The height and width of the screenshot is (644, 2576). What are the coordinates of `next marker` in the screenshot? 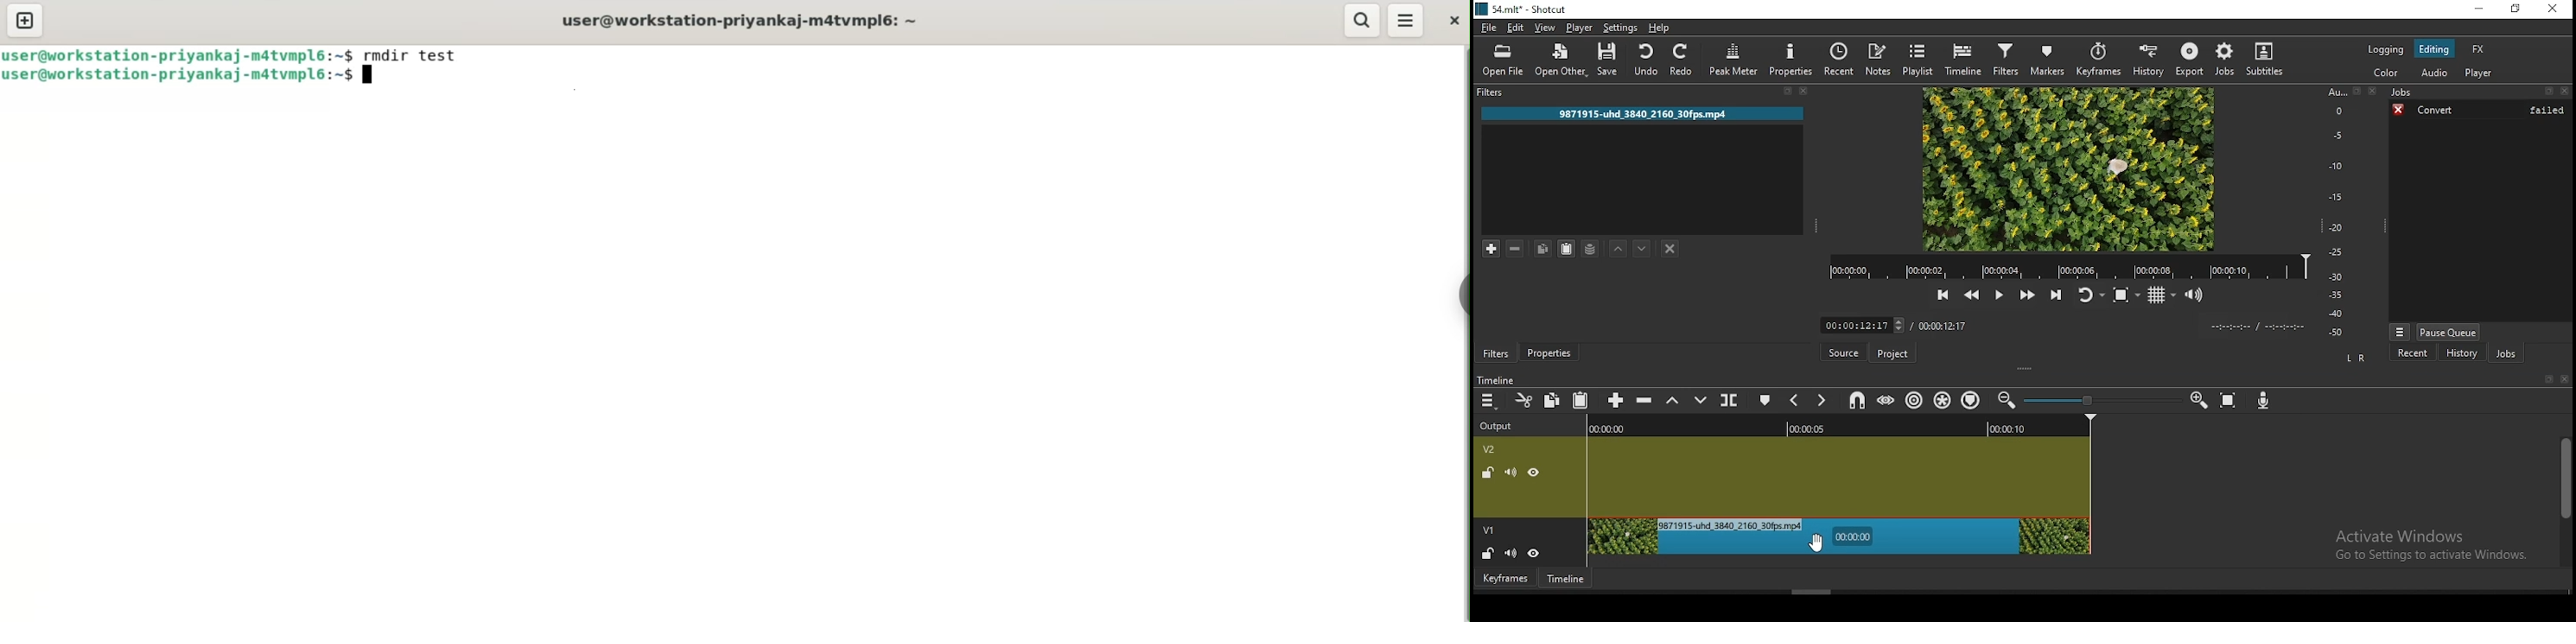 It's located at (1821, 401).